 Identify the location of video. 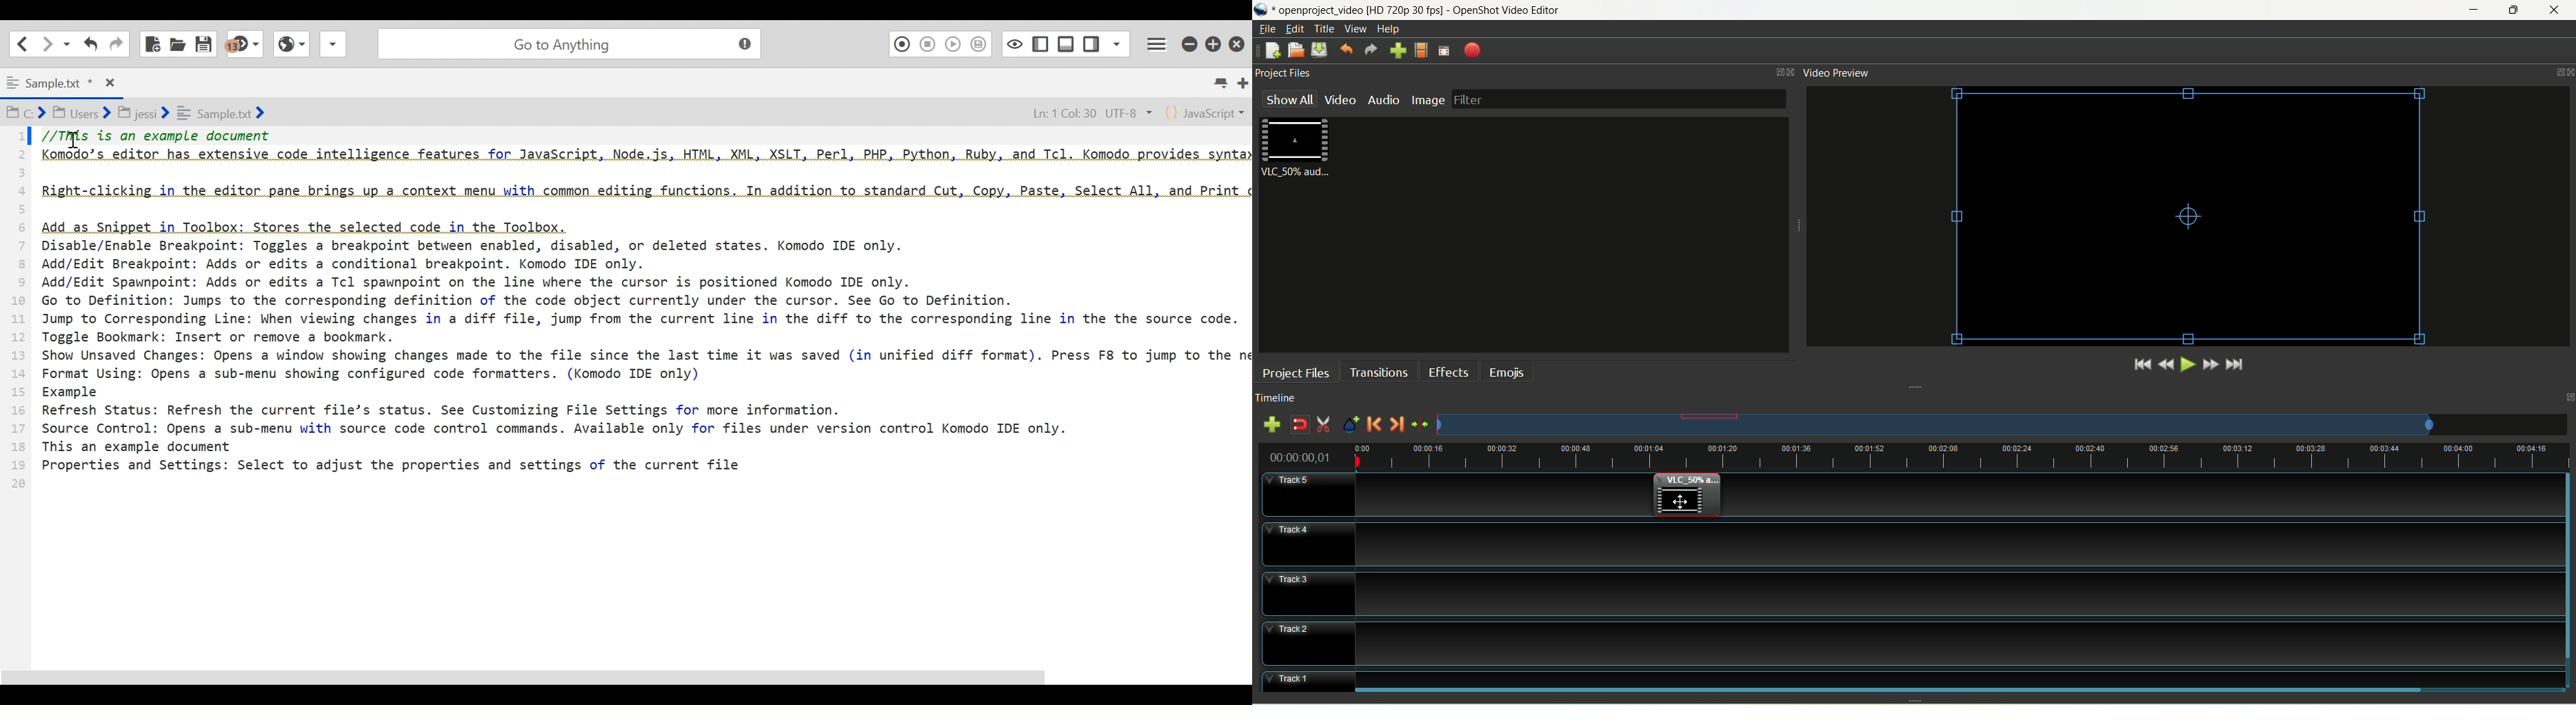
(1340, 101).